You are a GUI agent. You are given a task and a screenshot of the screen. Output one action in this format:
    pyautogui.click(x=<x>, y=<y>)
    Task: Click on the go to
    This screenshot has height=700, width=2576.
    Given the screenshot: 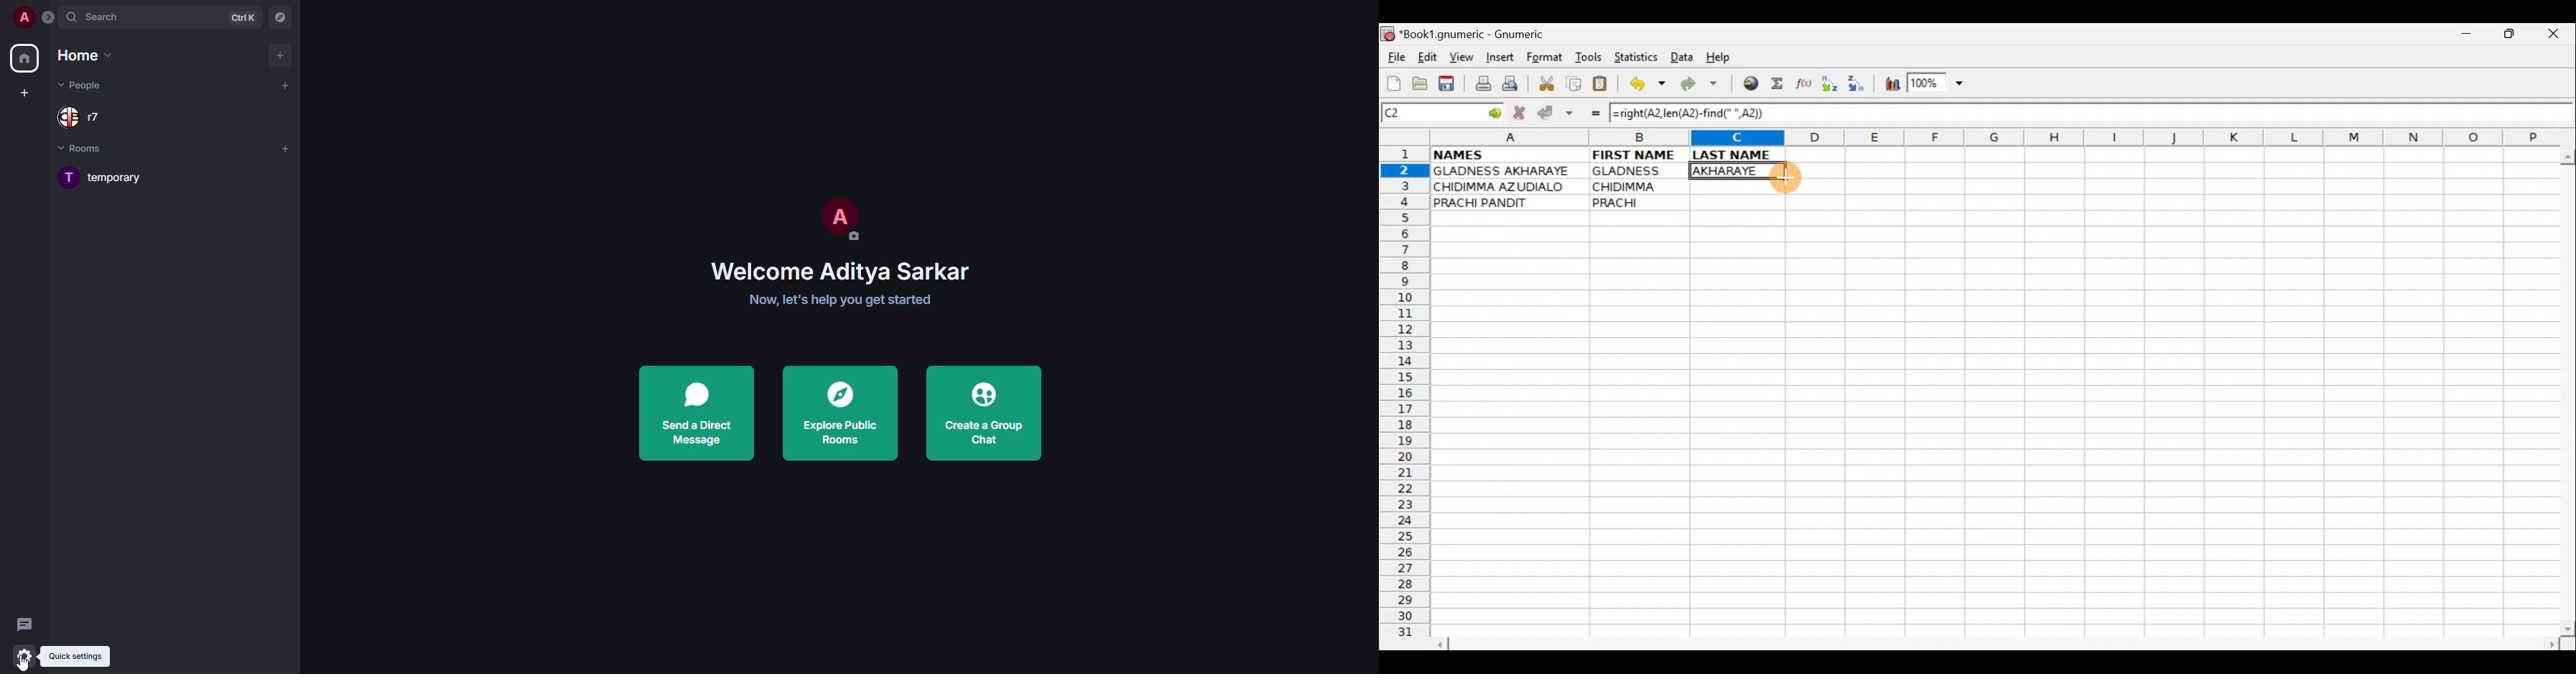 What is the action you would take?
    pyautogui.click(x=1494, y=111)
    